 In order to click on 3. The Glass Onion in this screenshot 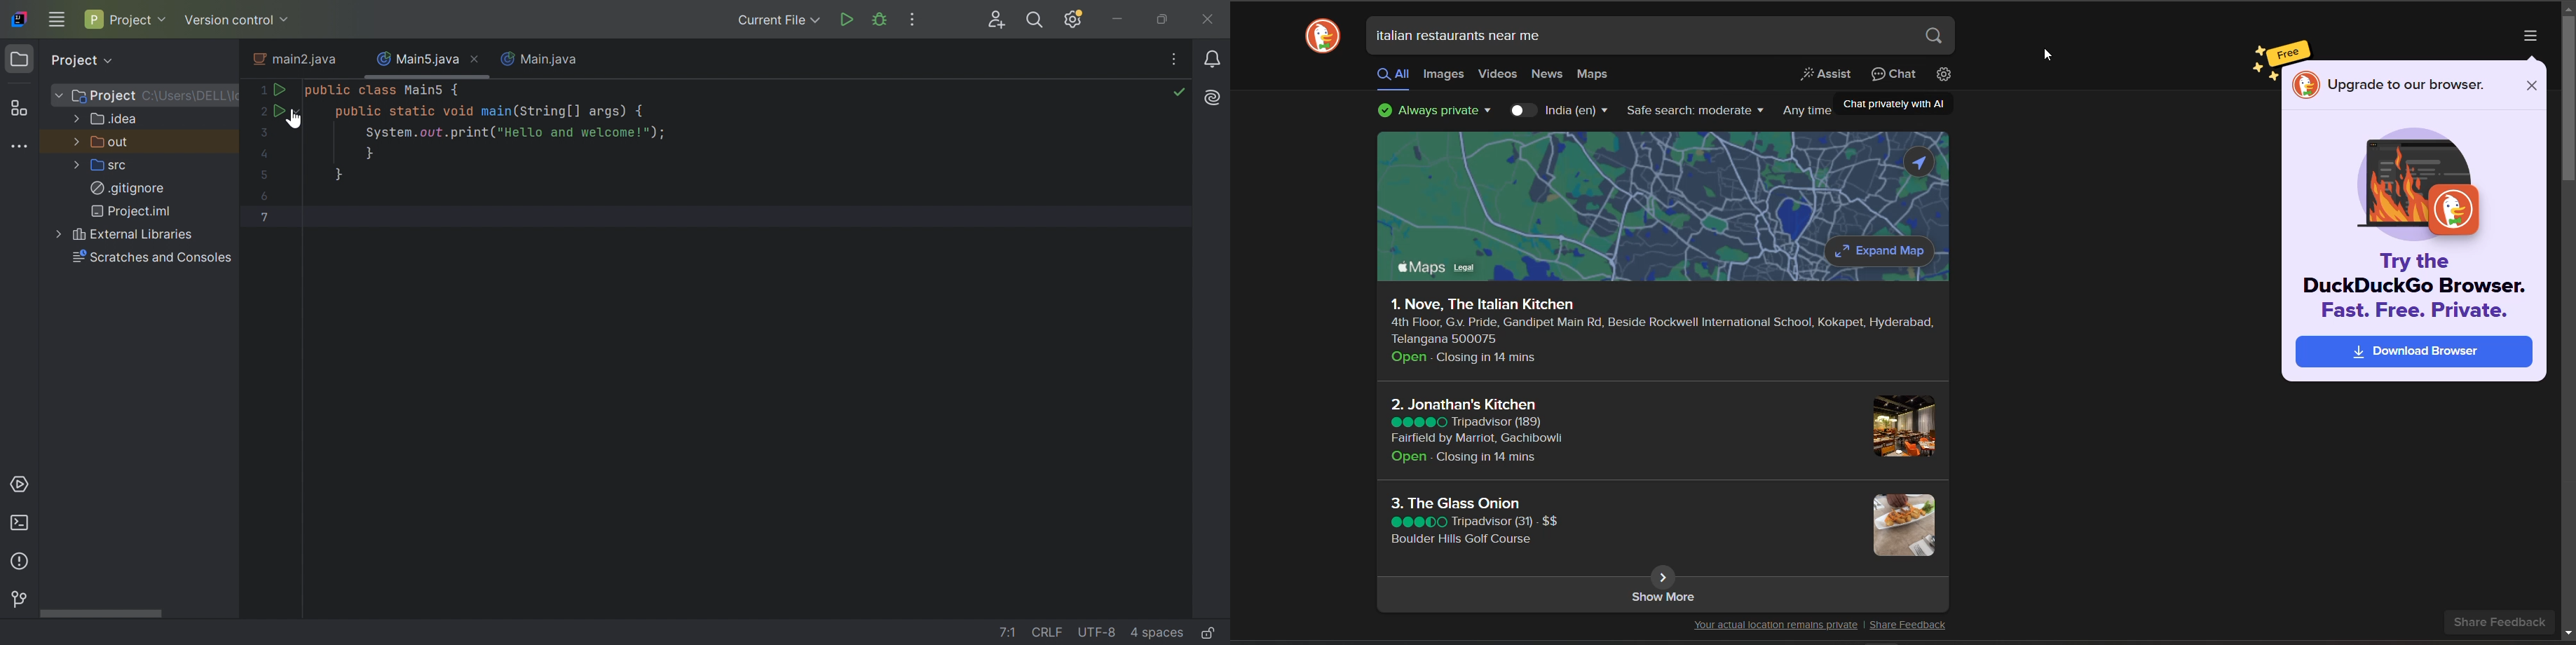, I will do `click(1455, 503)`.